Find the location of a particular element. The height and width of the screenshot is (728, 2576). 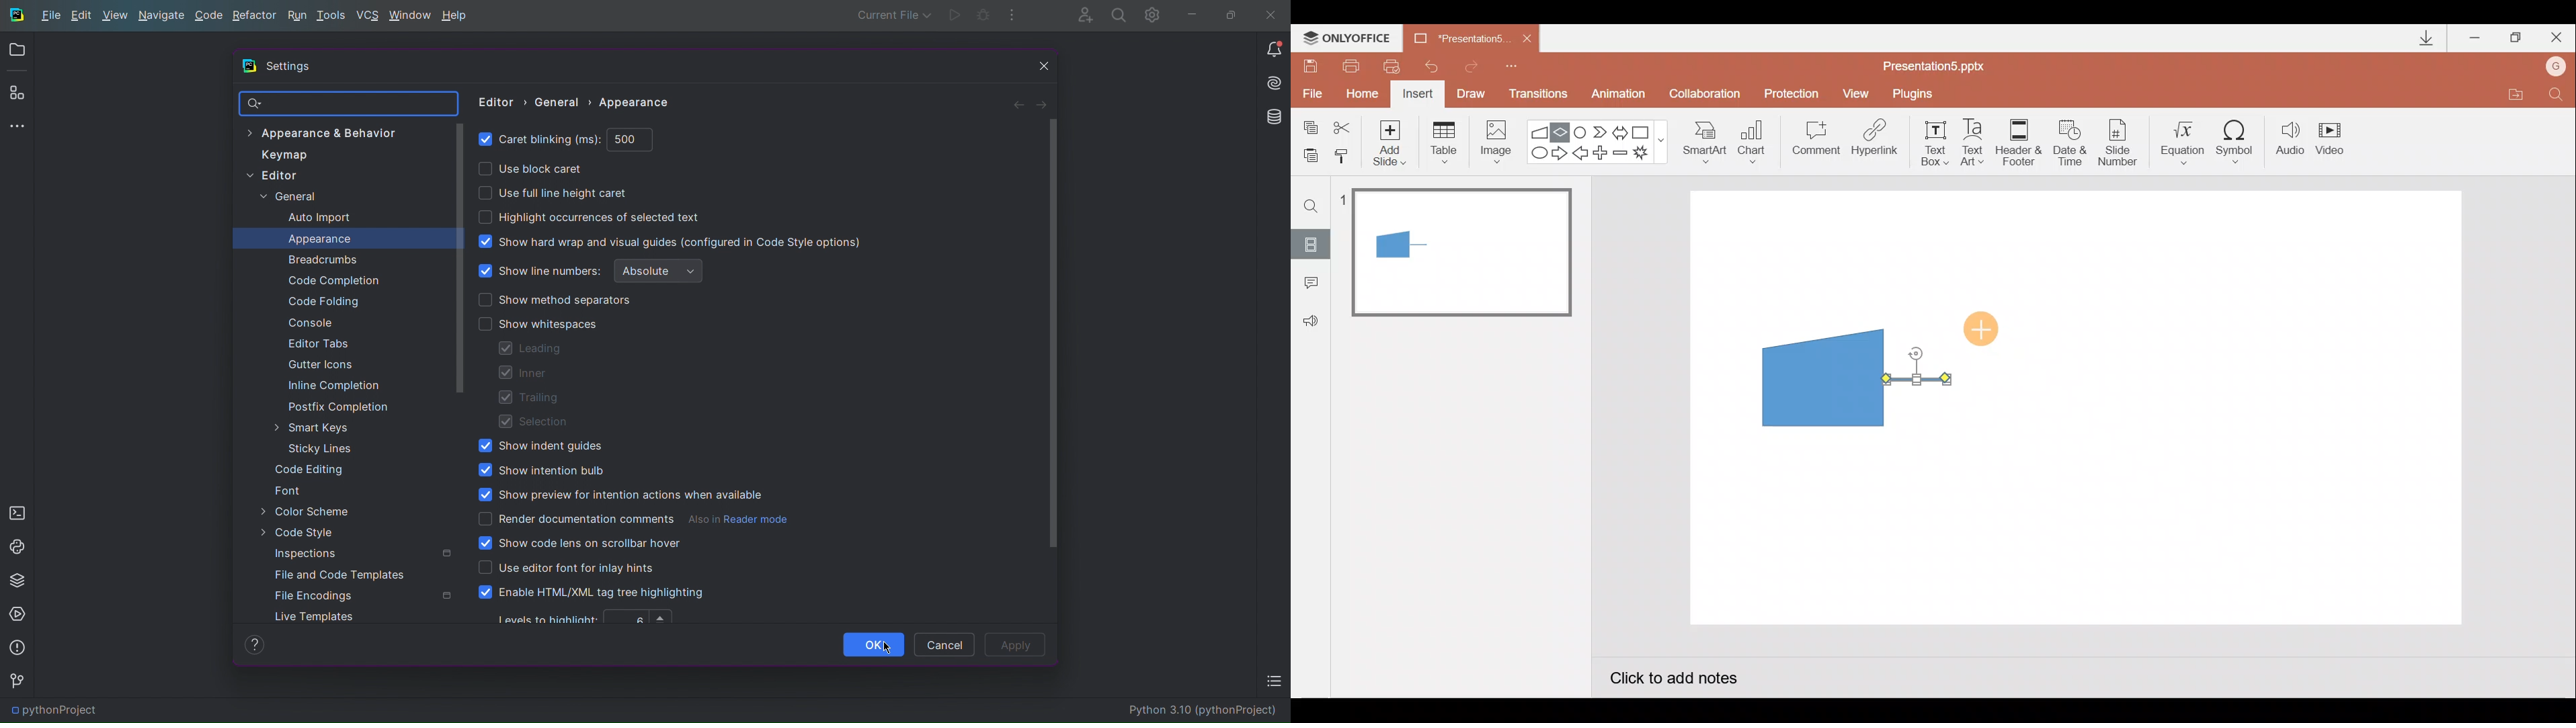

Home is located at coordinates (1358, 90).